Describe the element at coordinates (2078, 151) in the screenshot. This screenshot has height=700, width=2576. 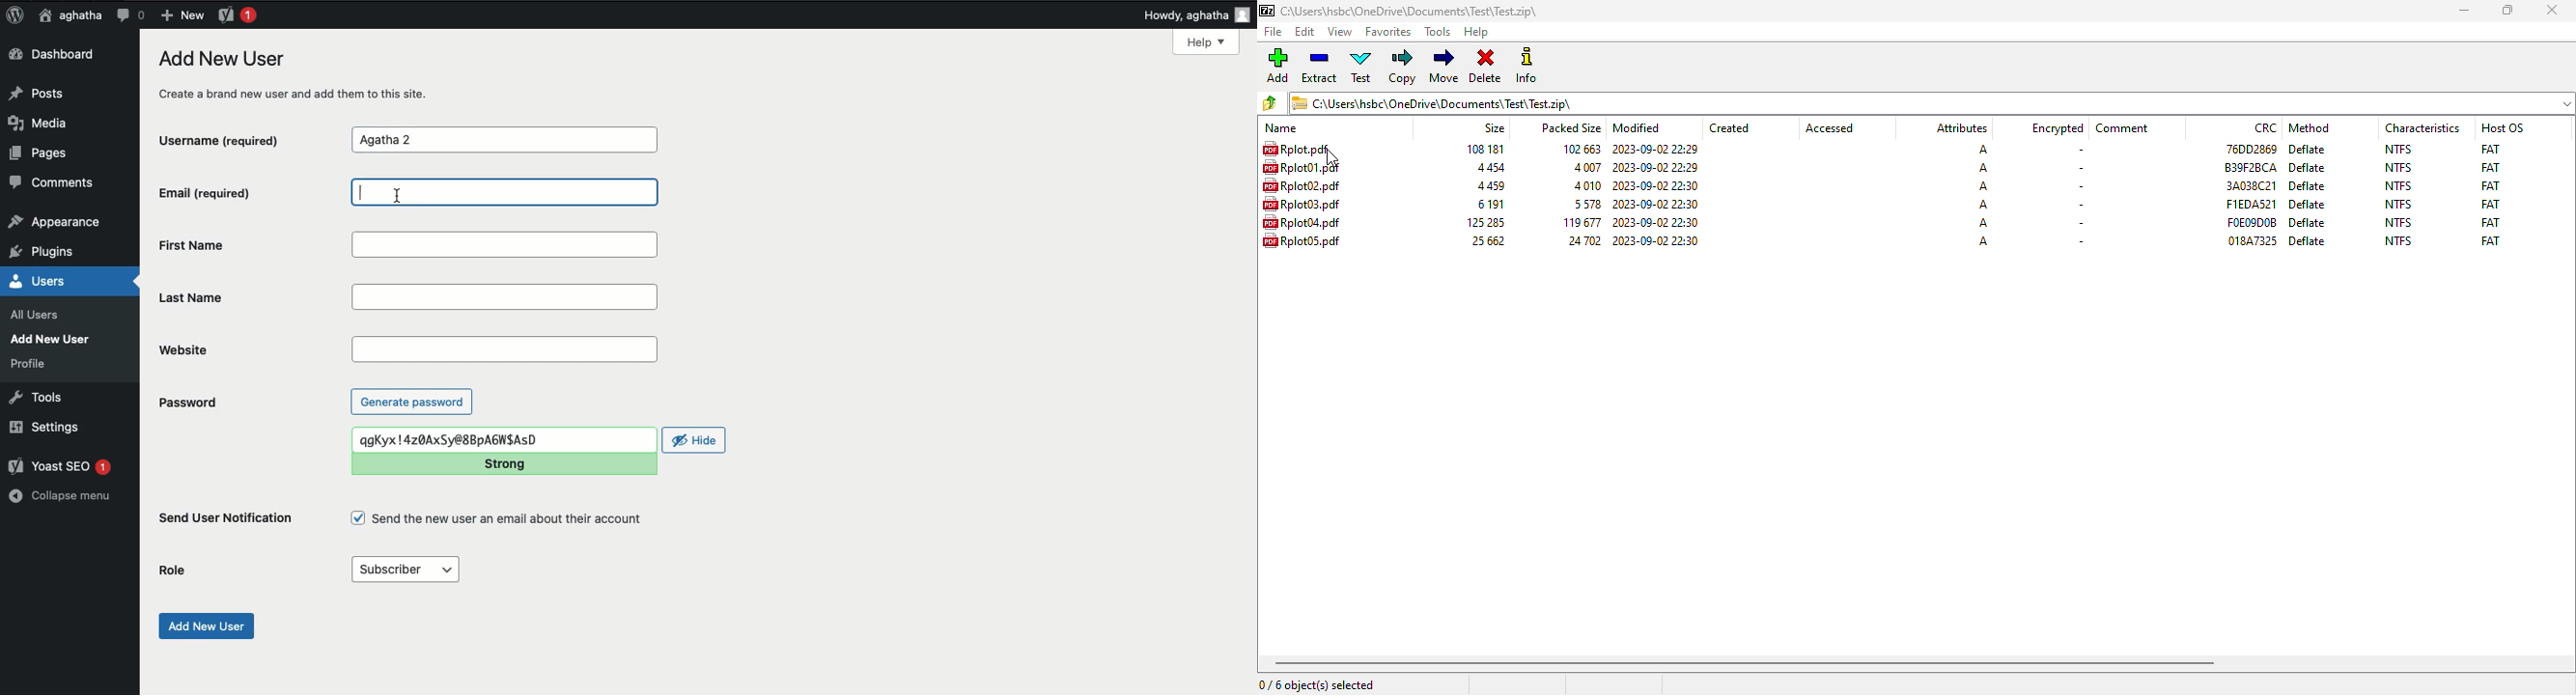
I see `-` at that location.